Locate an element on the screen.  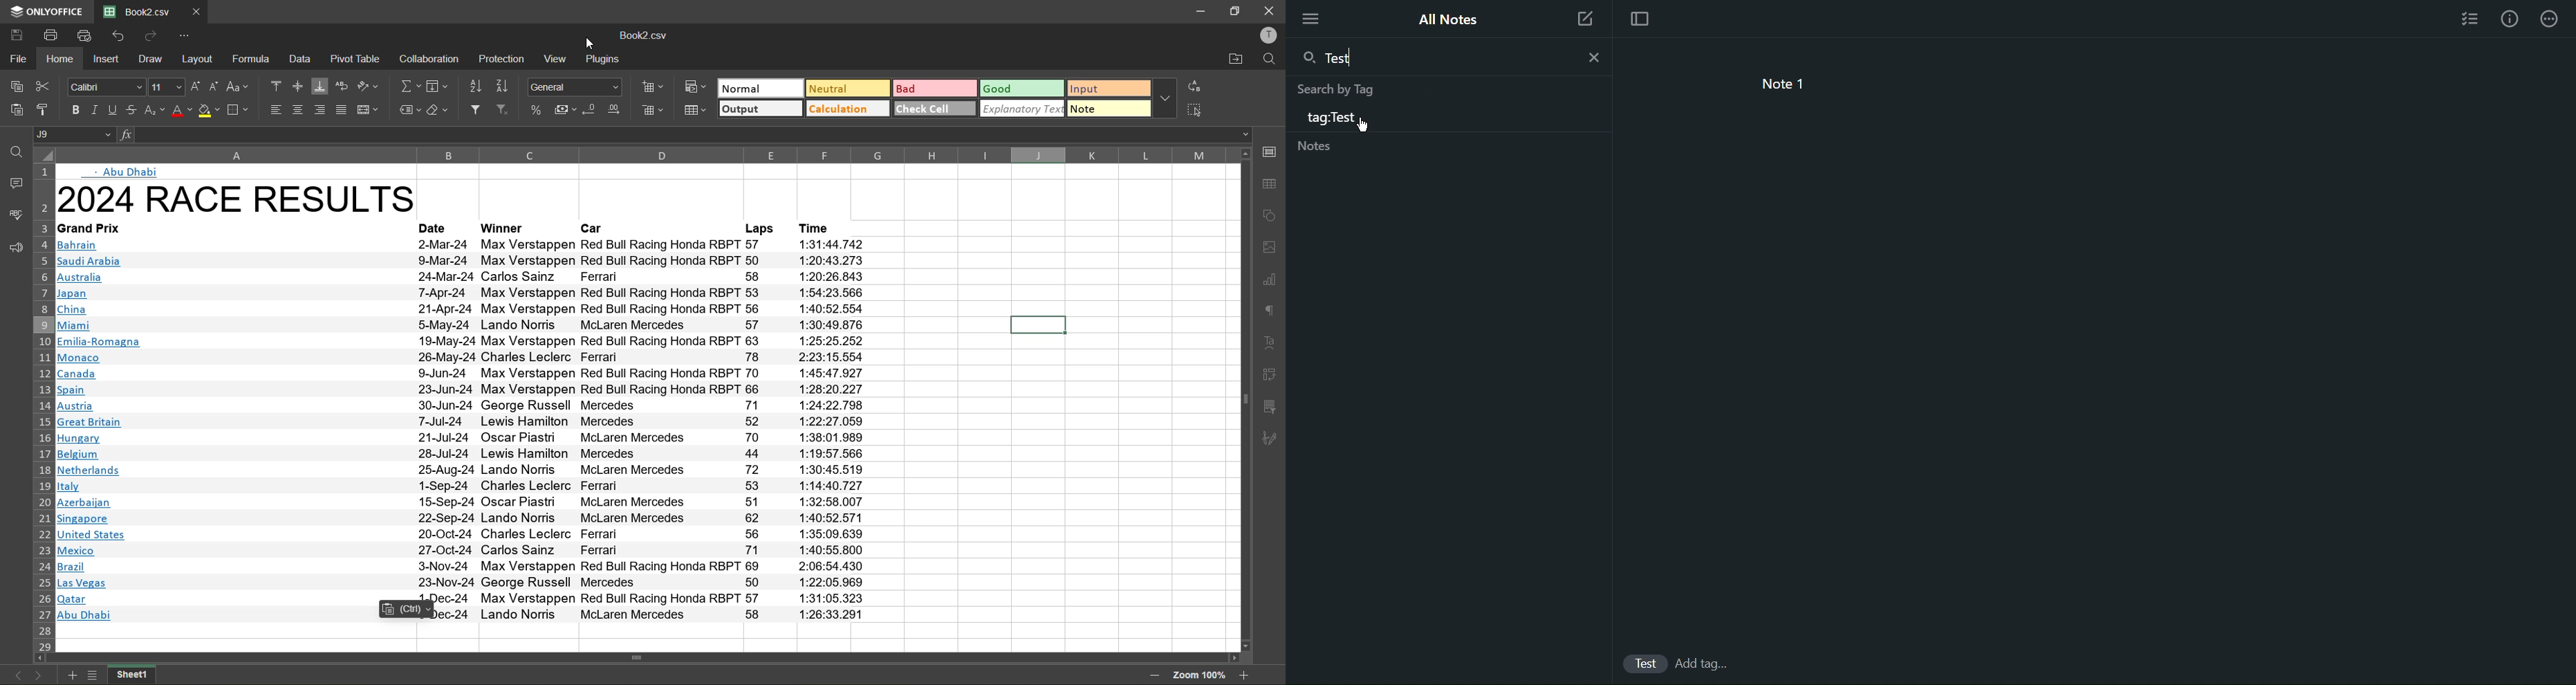
align middle is located at coordinates (297, 85).